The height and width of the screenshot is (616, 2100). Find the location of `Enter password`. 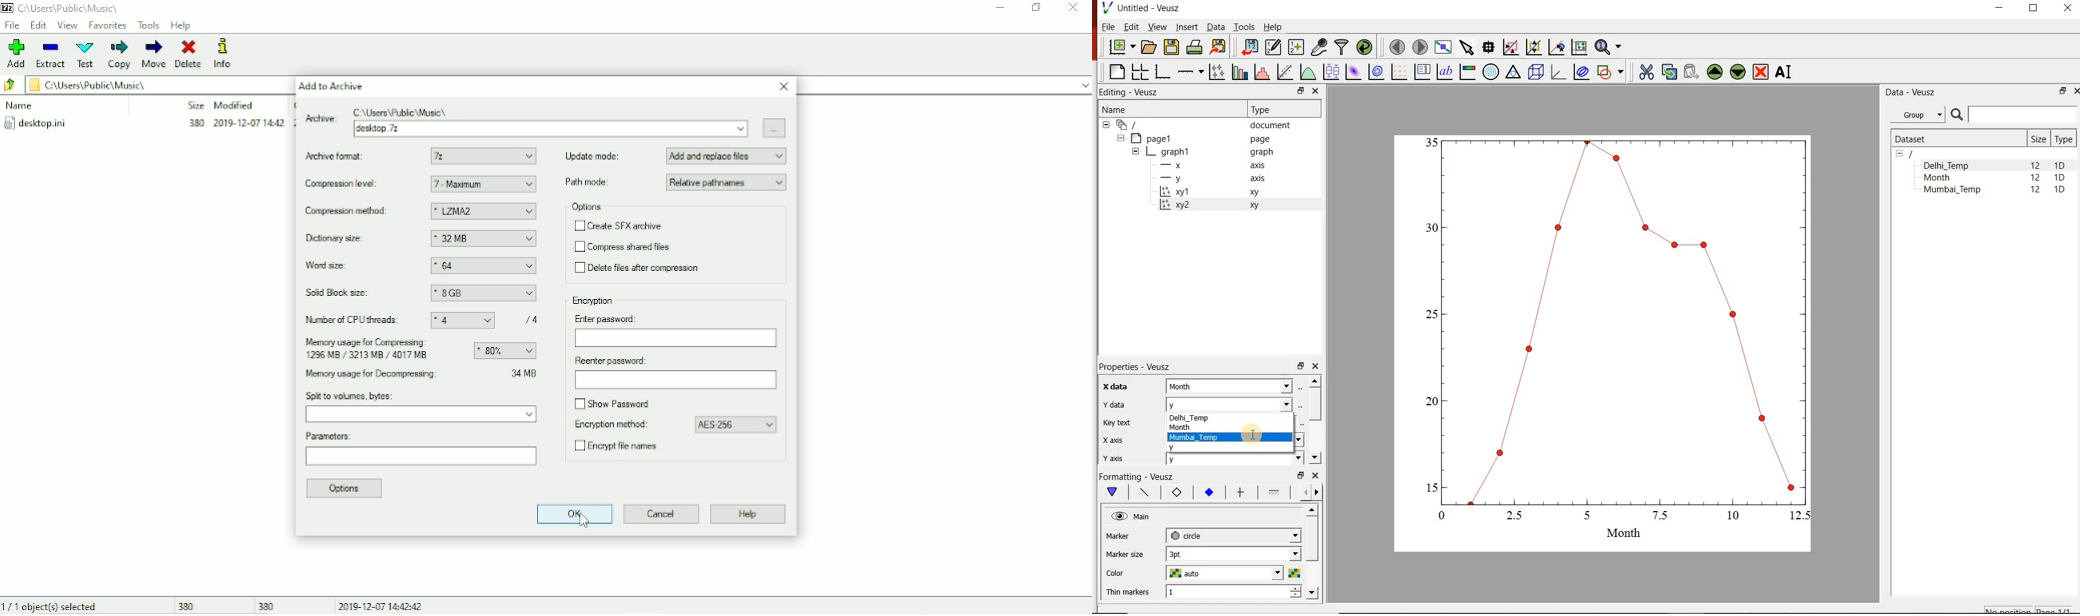

Enter password is located at coordinates (609, 318).